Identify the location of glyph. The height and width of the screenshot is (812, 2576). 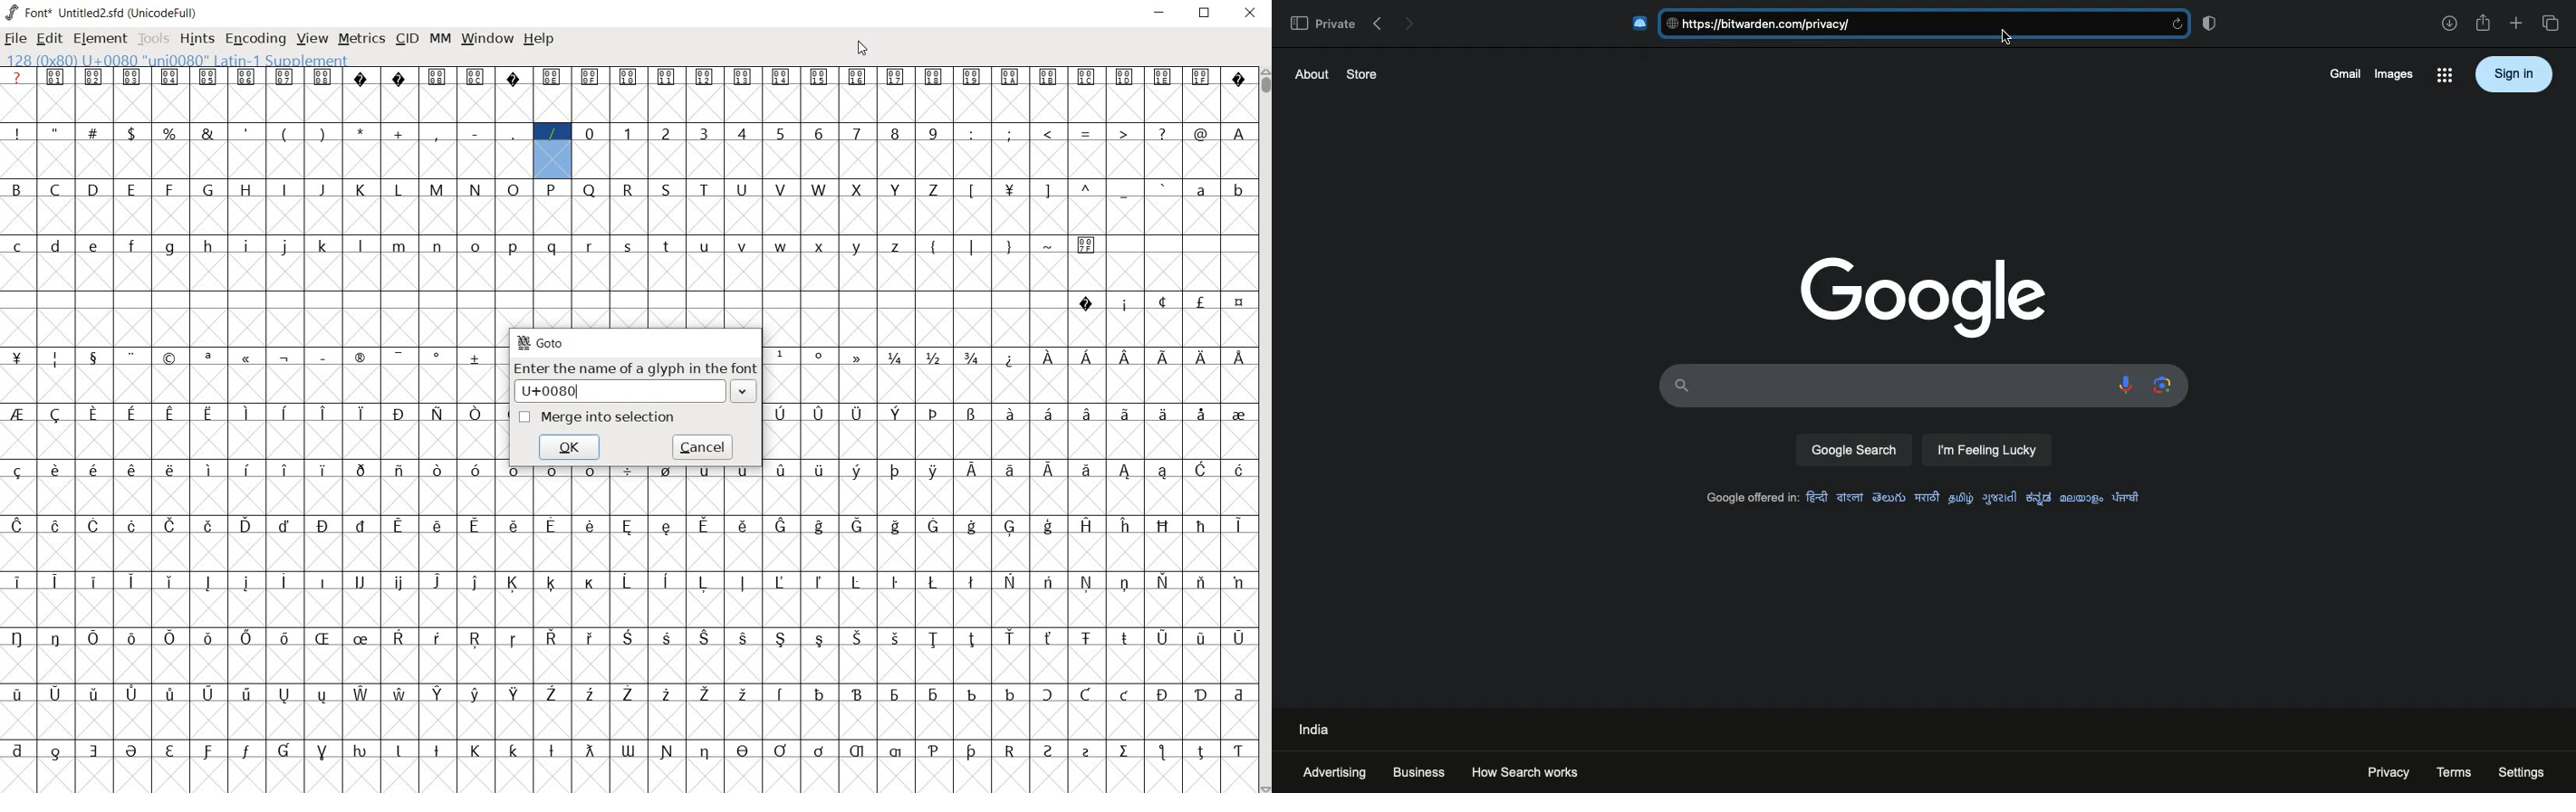
(209, 639).